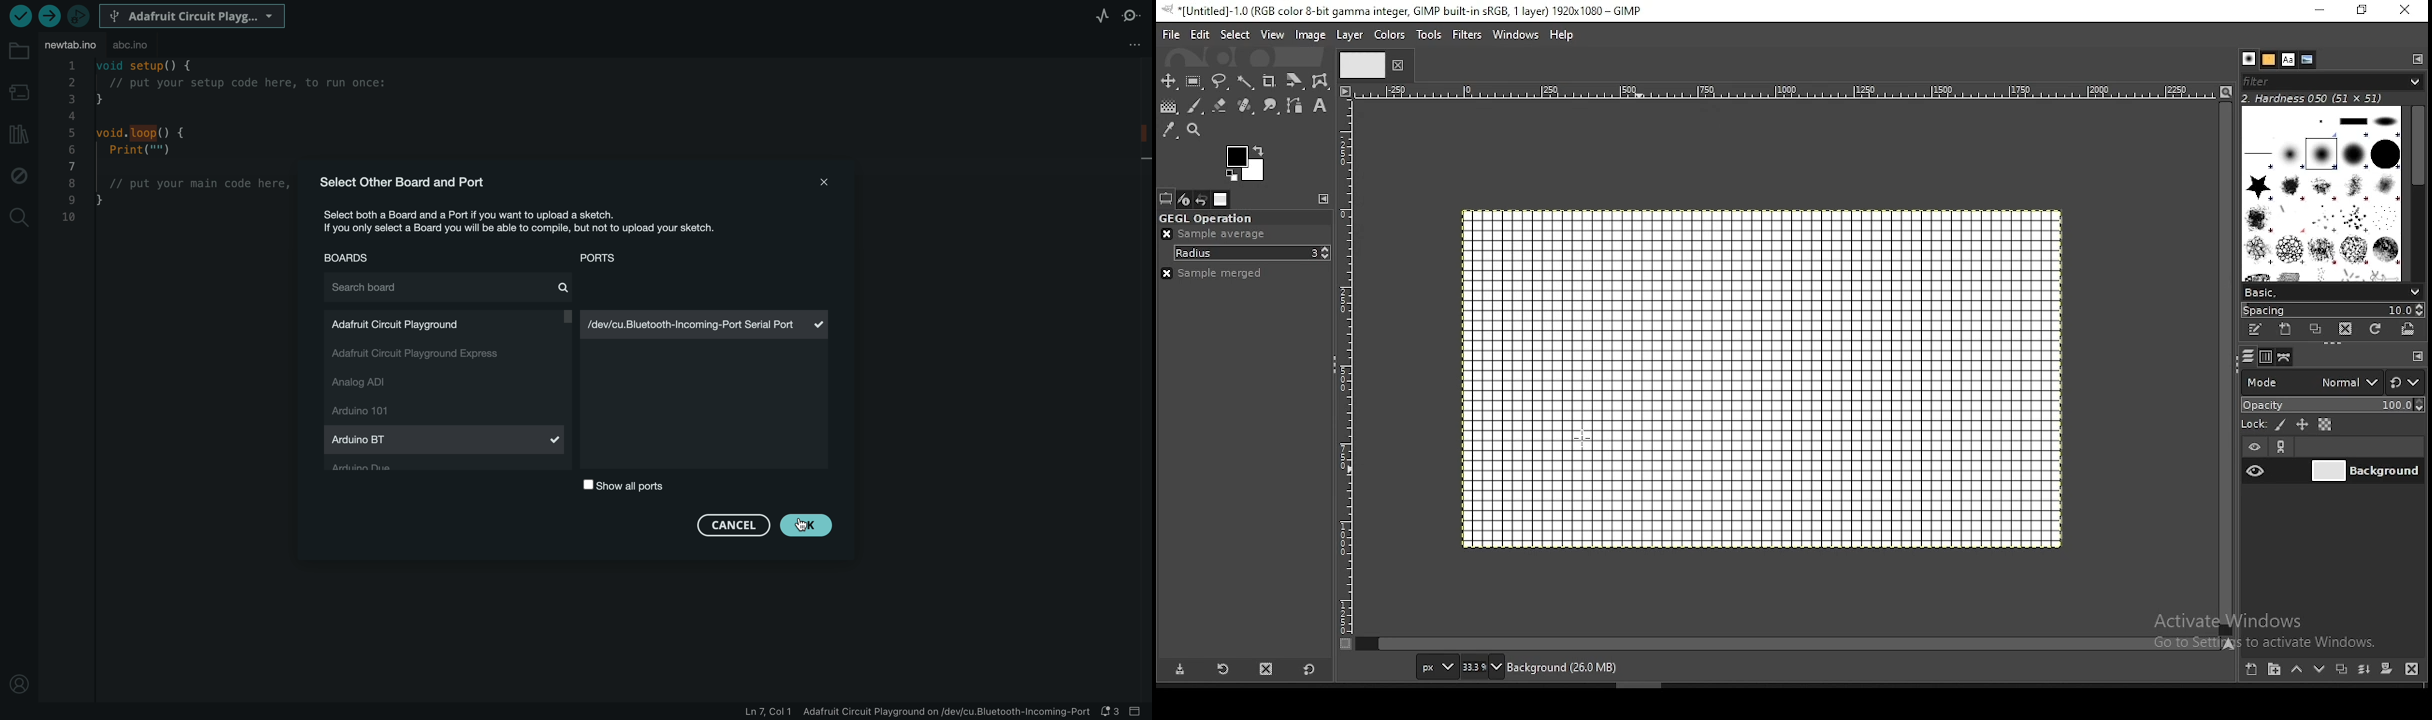 The image size is (2436, 728). Describe the element at coordinates (2249, 58) in the screenshot. I see `brushes` at that location.